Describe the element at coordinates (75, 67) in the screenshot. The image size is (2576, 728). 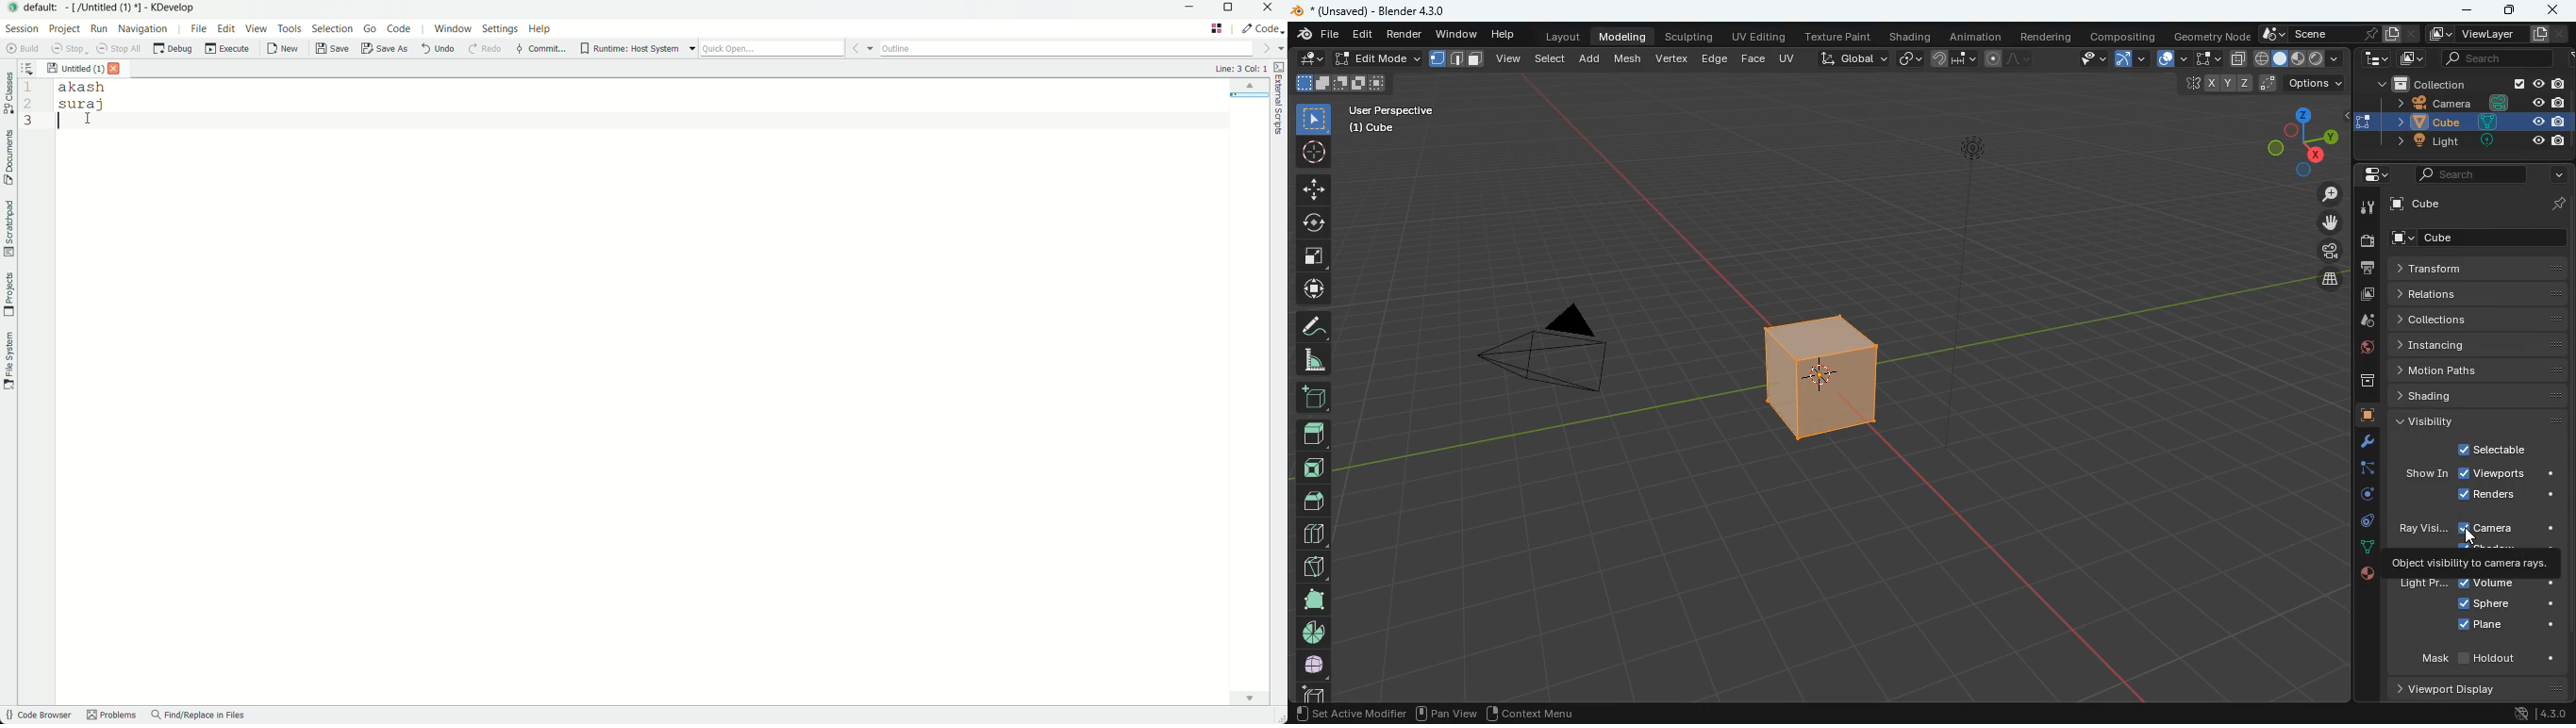
I see `file name - untitled 1` at that location.